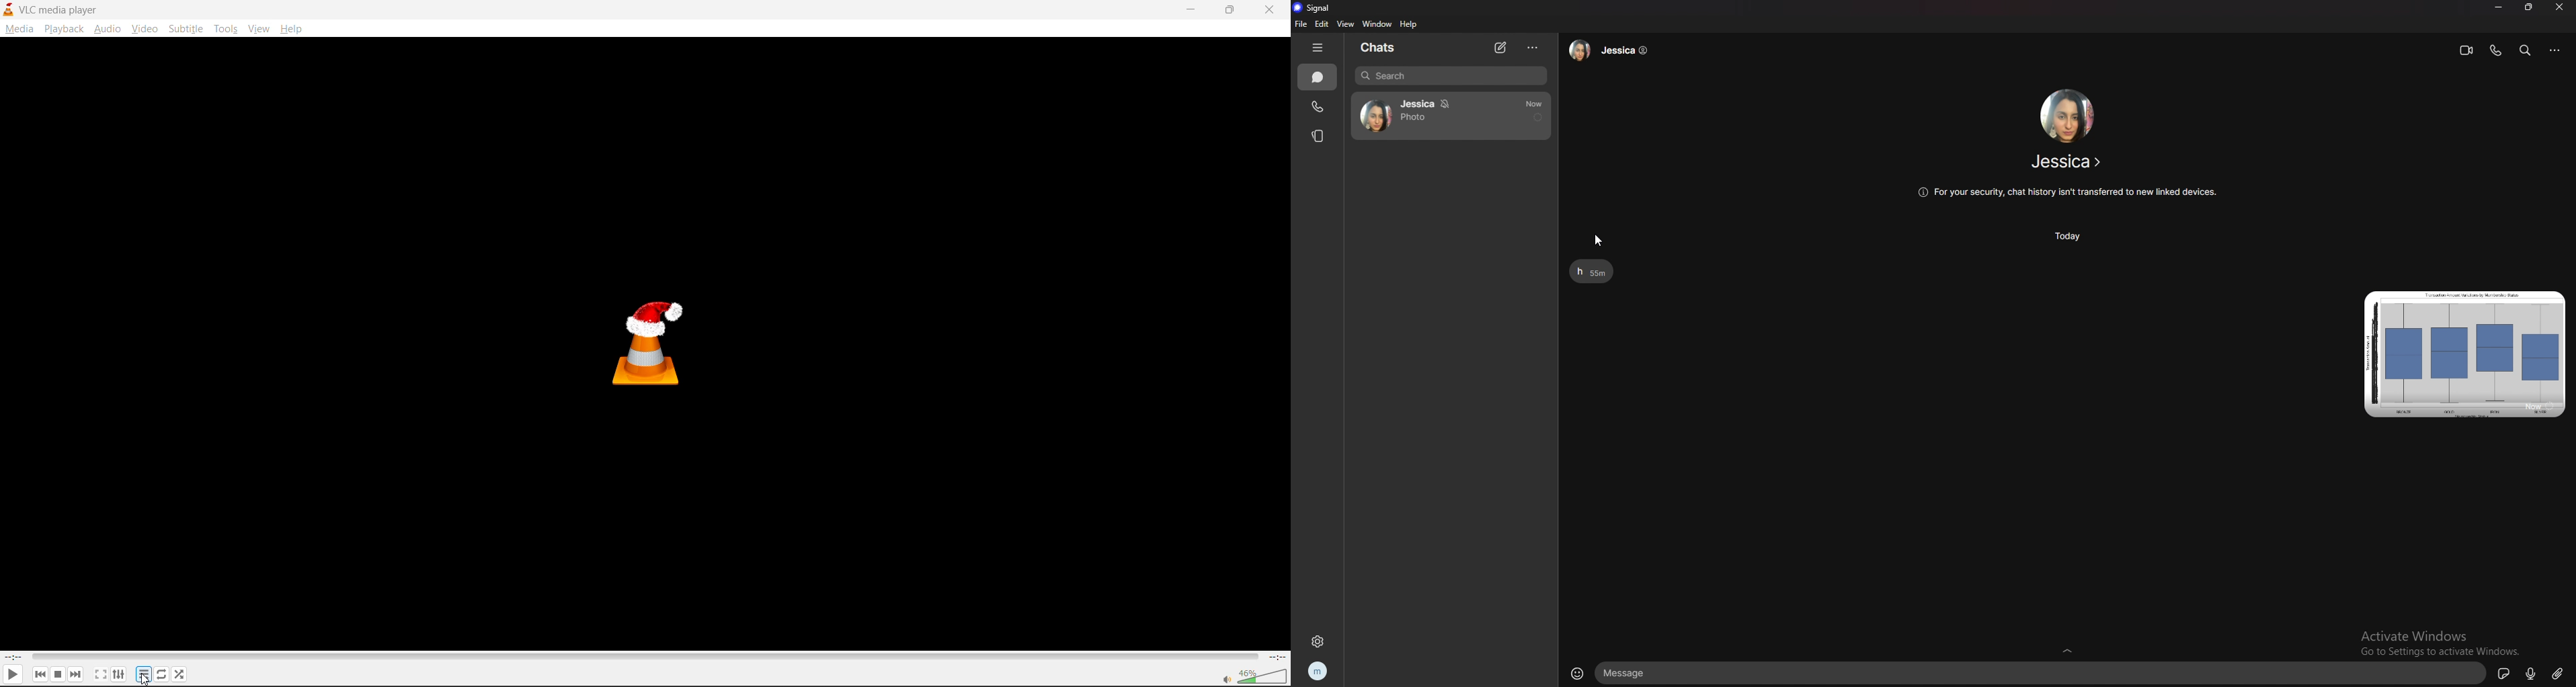 The height and width of the screenshot is (700, 2576). I want to click on voice call, so click(2495, 51).